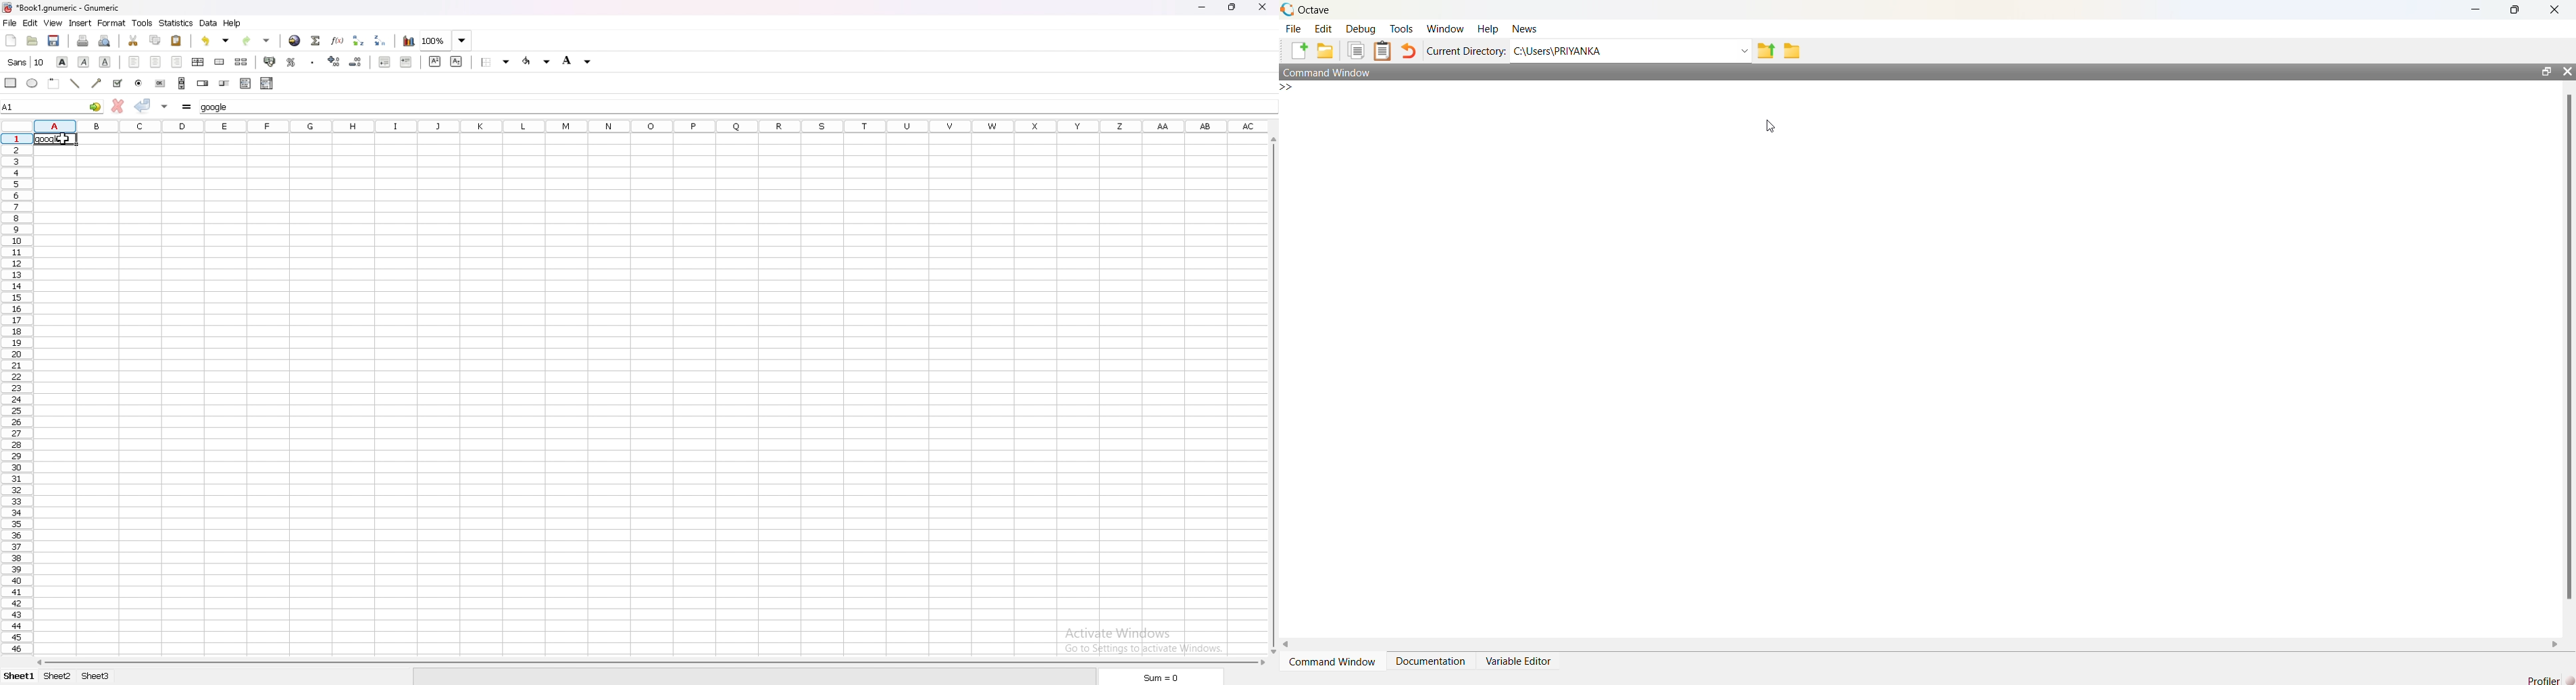  What do you see at coordinates (217, 41) in the screenshot?
I see `undo` at bounding box center [217, 41].